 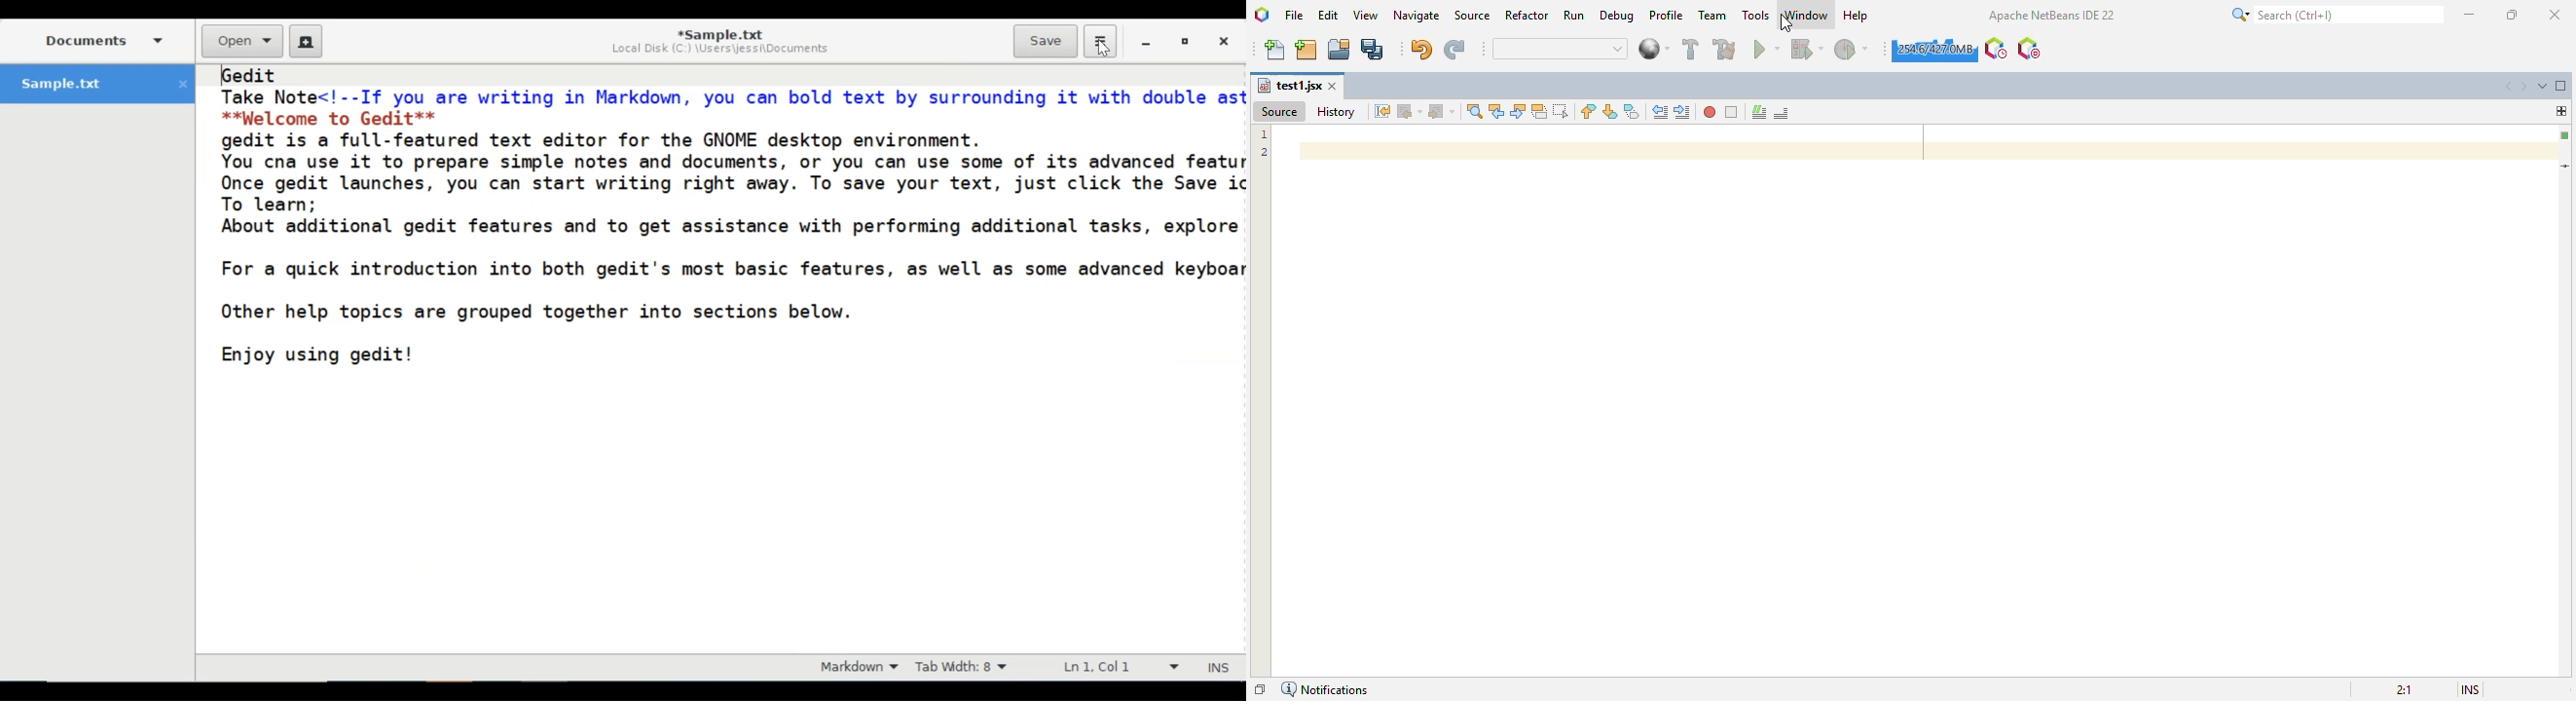 I want to click on Restore, so click(x=1184, y=39).